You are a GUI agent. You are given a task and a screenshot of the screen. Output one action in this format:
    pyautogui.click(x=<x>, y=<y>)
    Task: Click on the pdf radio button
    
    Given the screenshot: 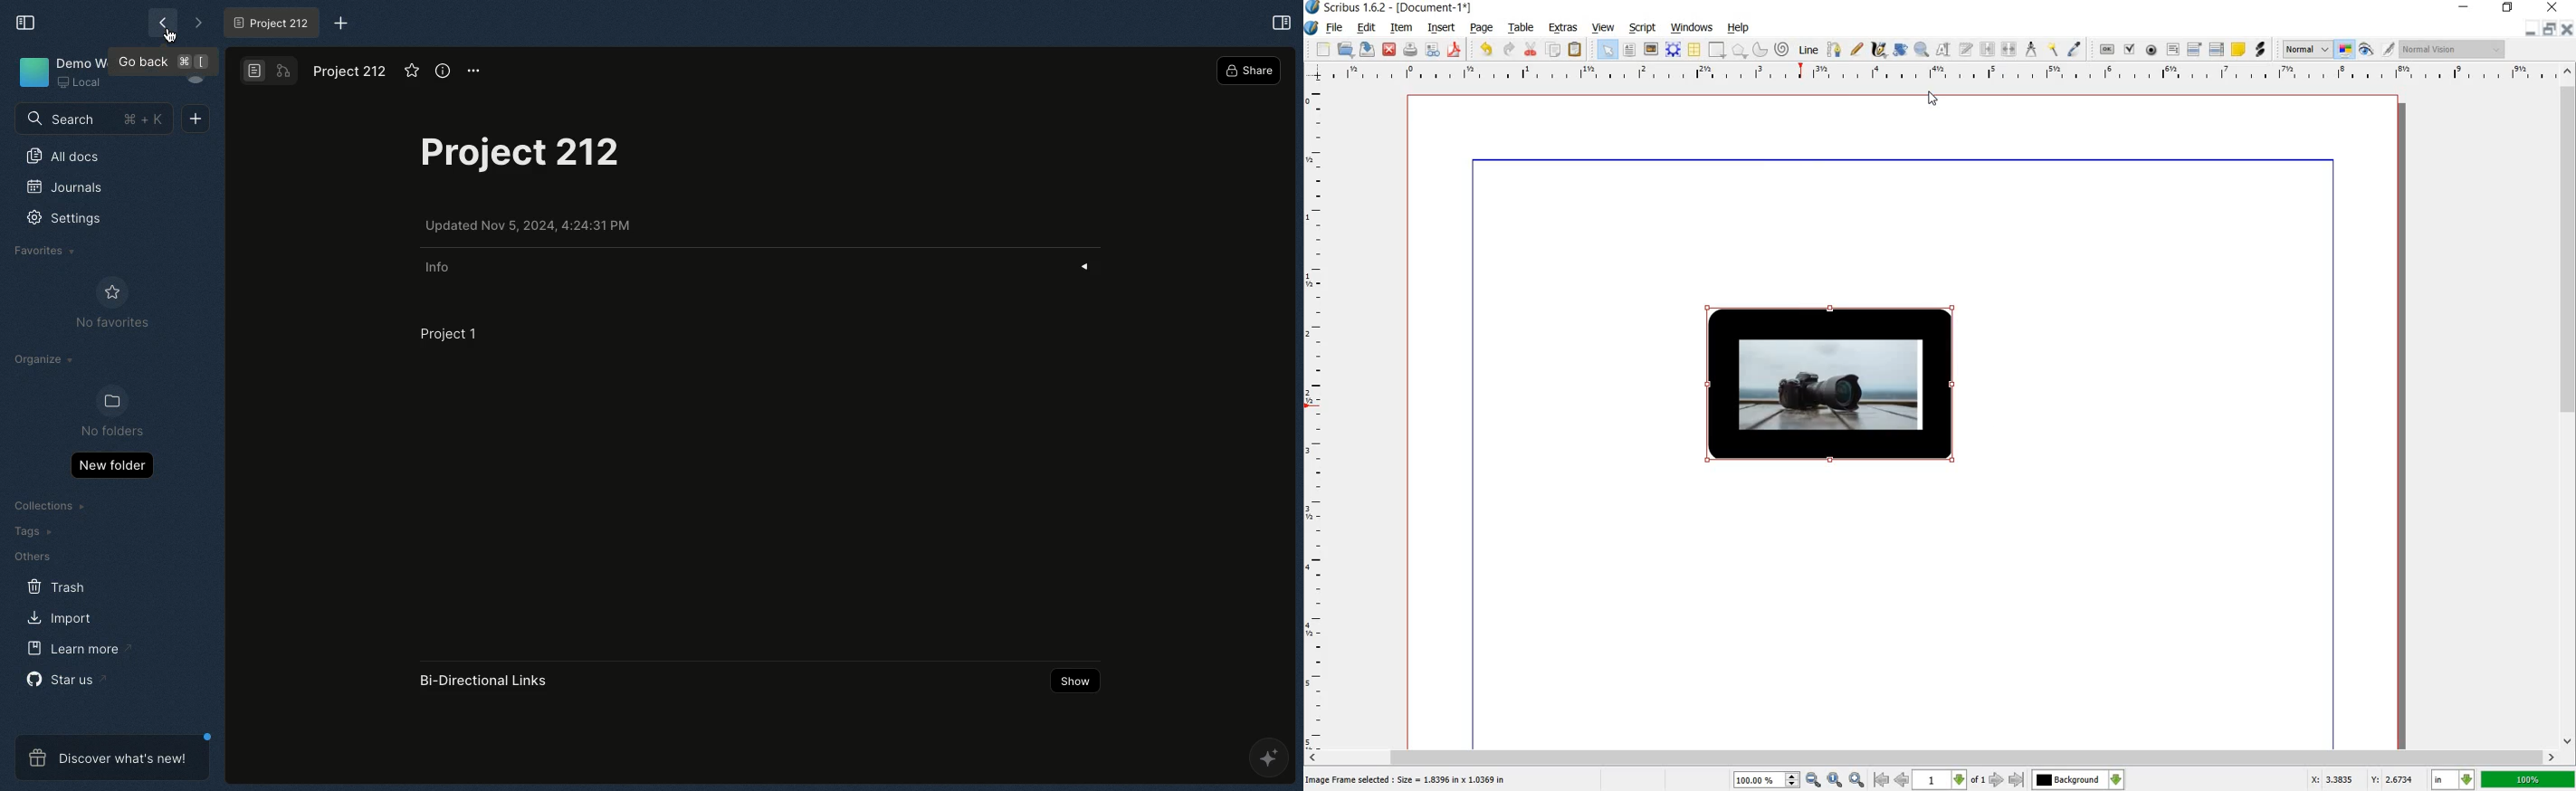 What is the action you would take?
    pyautogui.click(x=2153, y=50)
    